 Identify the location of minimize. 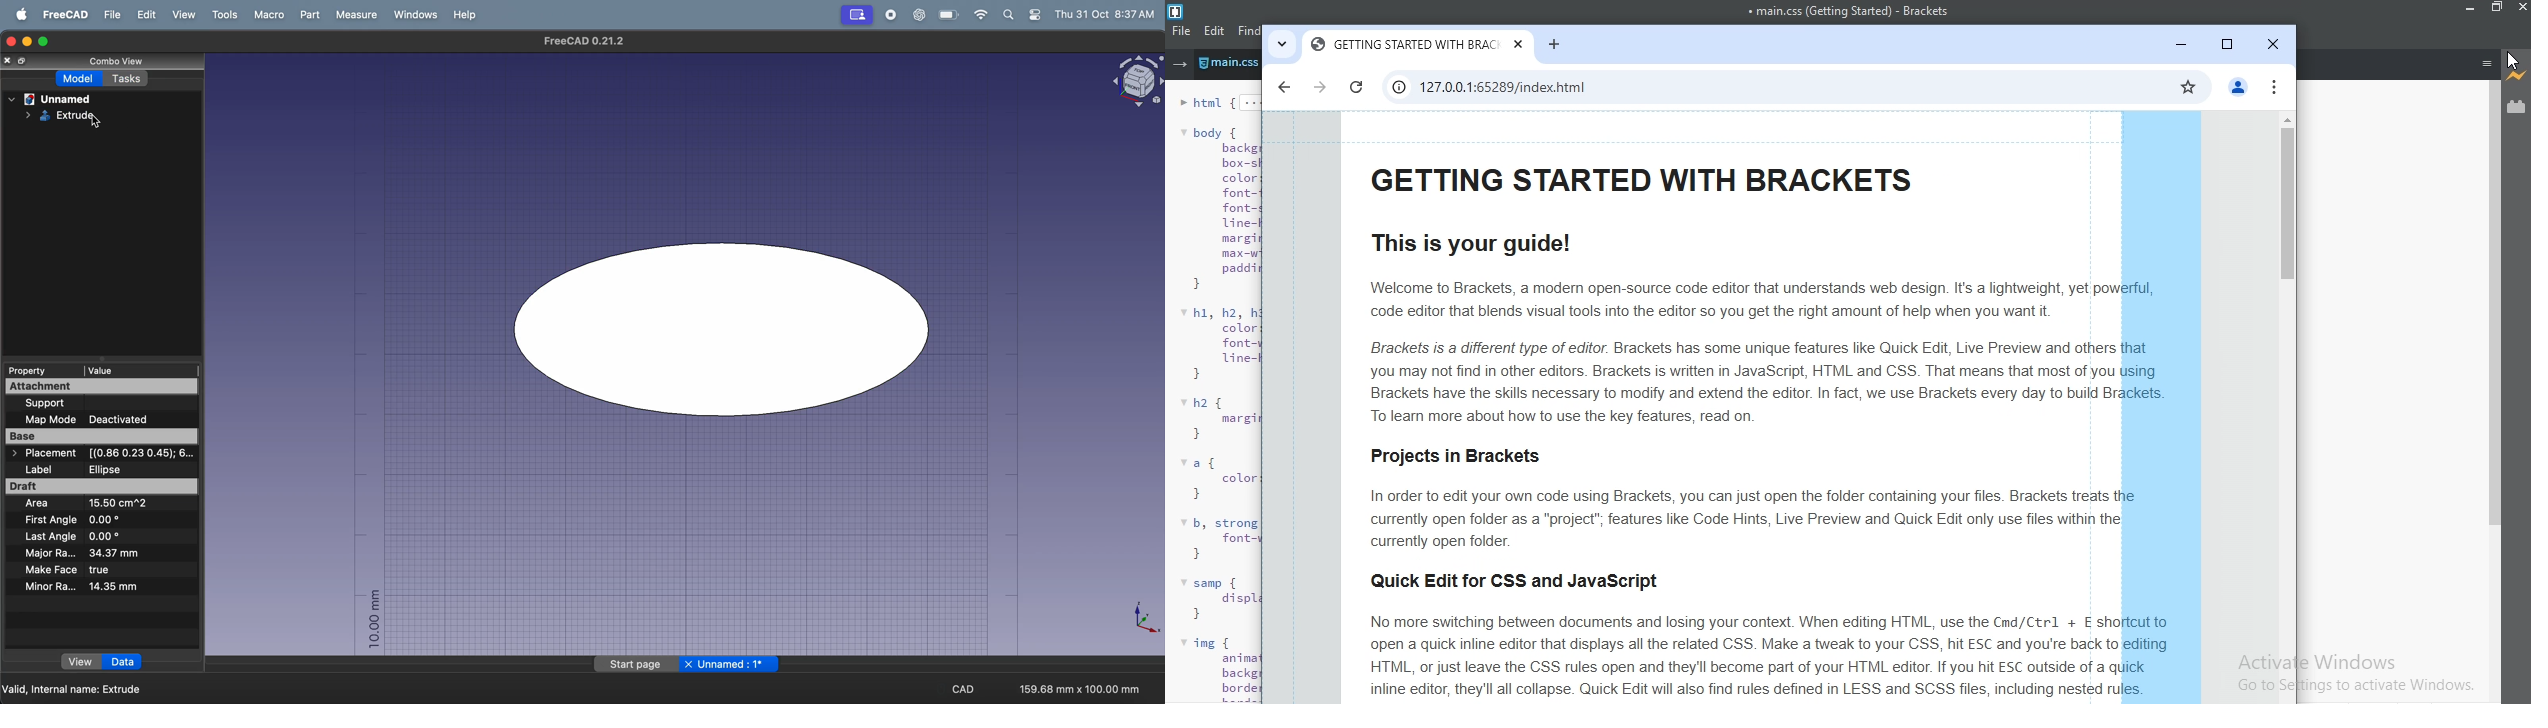
(29, 43).